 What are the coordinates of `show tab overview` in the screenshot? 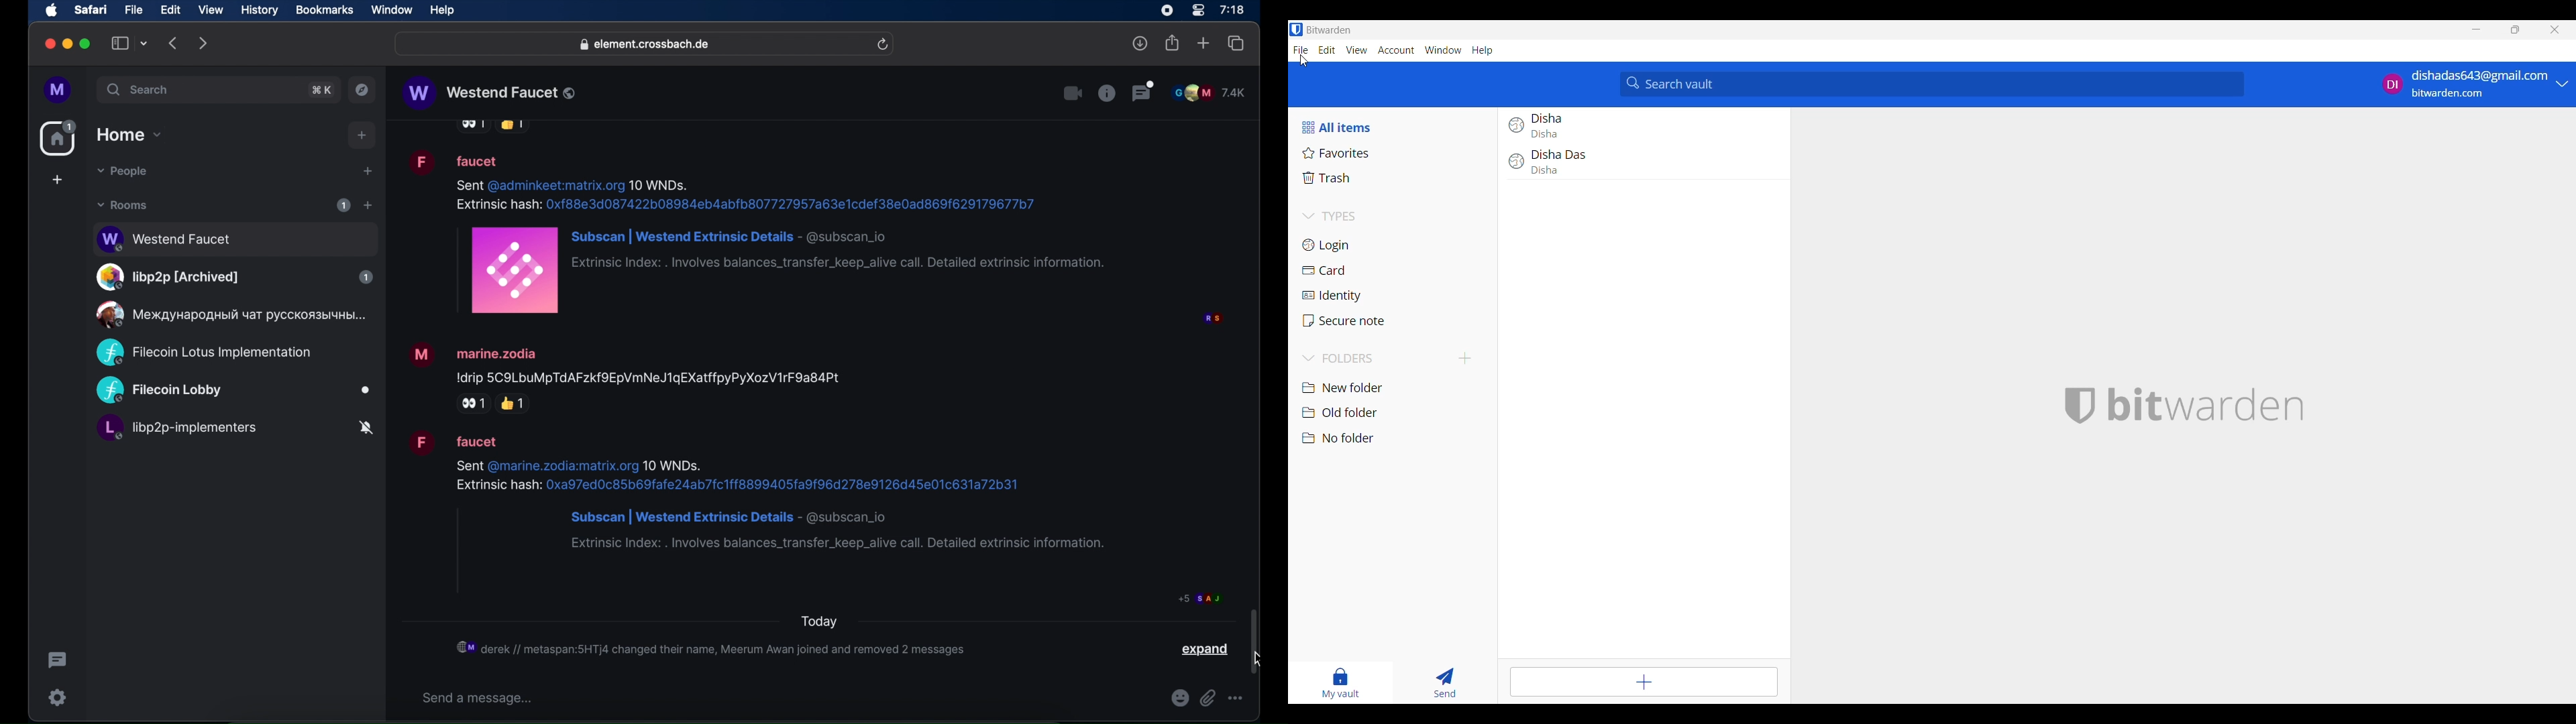 It's located at (1236, 44).